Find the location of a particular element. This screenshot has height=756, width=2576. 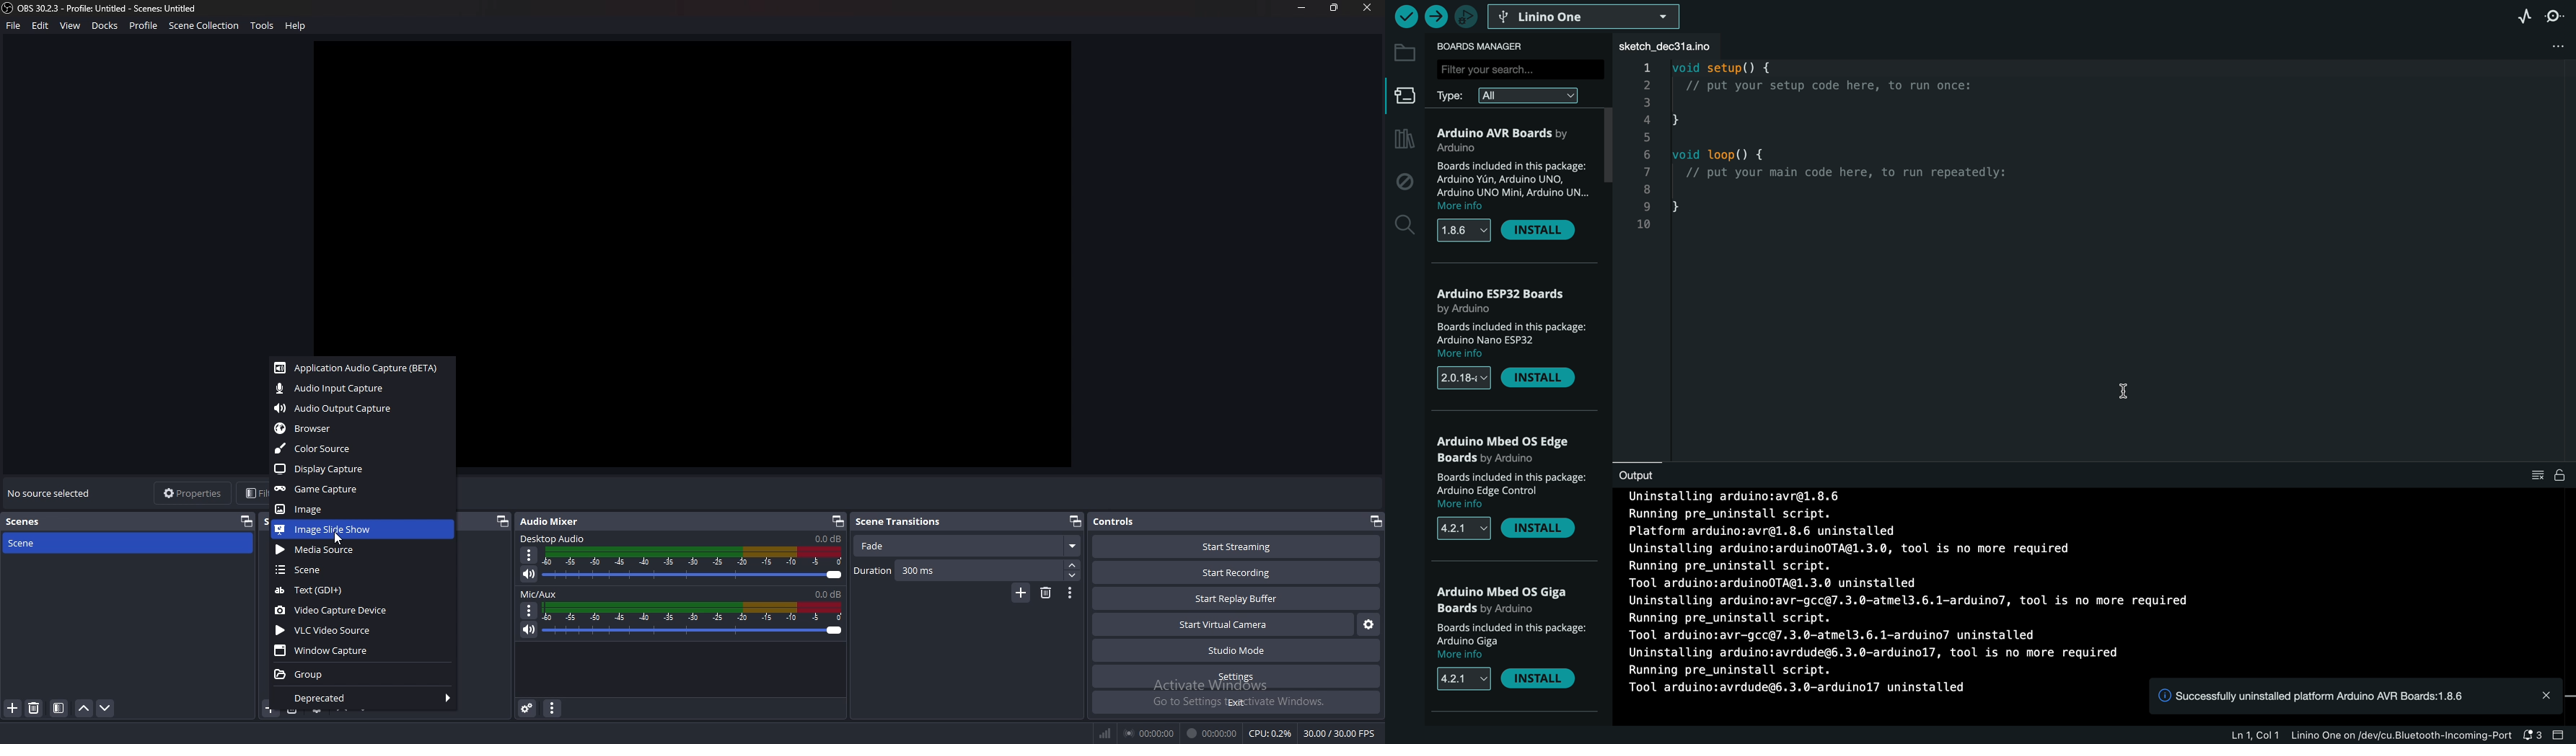

scene transitions is located at coordinates (900, 522).